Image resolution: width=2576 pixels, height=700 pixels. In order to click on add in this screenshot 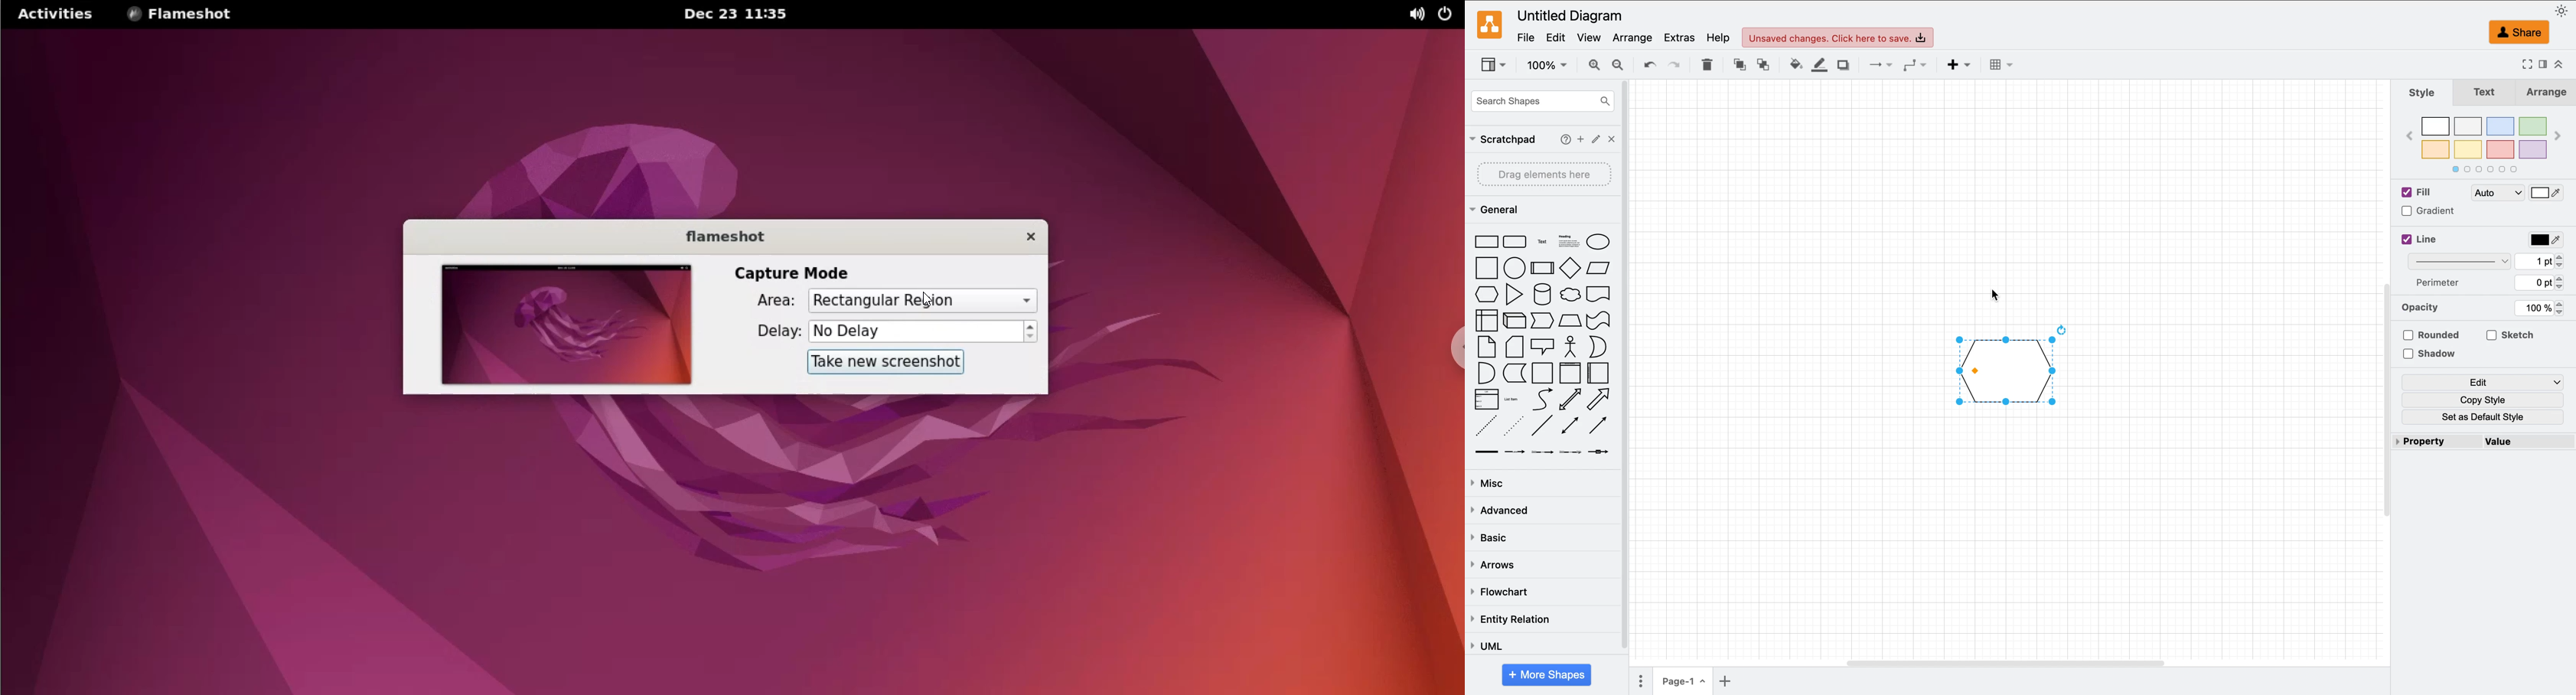, I will do `click(1581, 137)`.